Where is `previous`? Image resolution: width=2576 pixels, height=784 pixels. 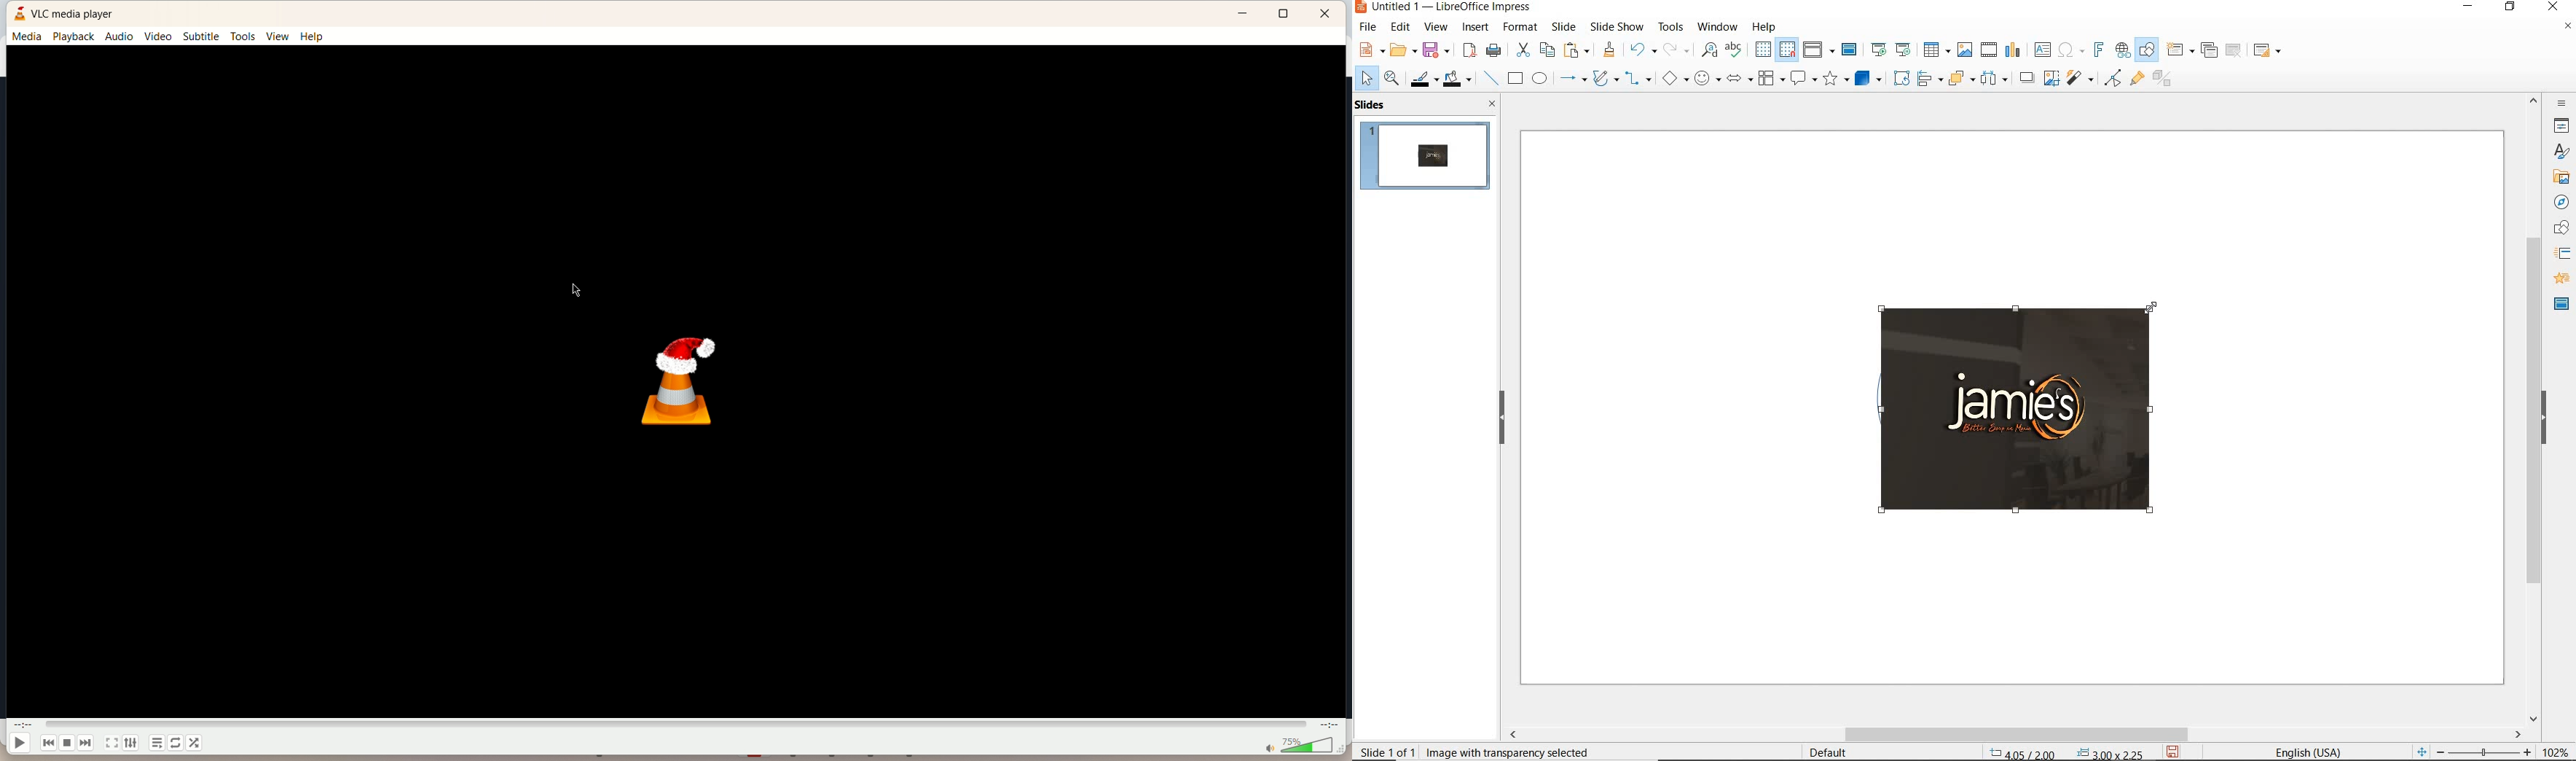 previous is located at coordinates (43, 743).